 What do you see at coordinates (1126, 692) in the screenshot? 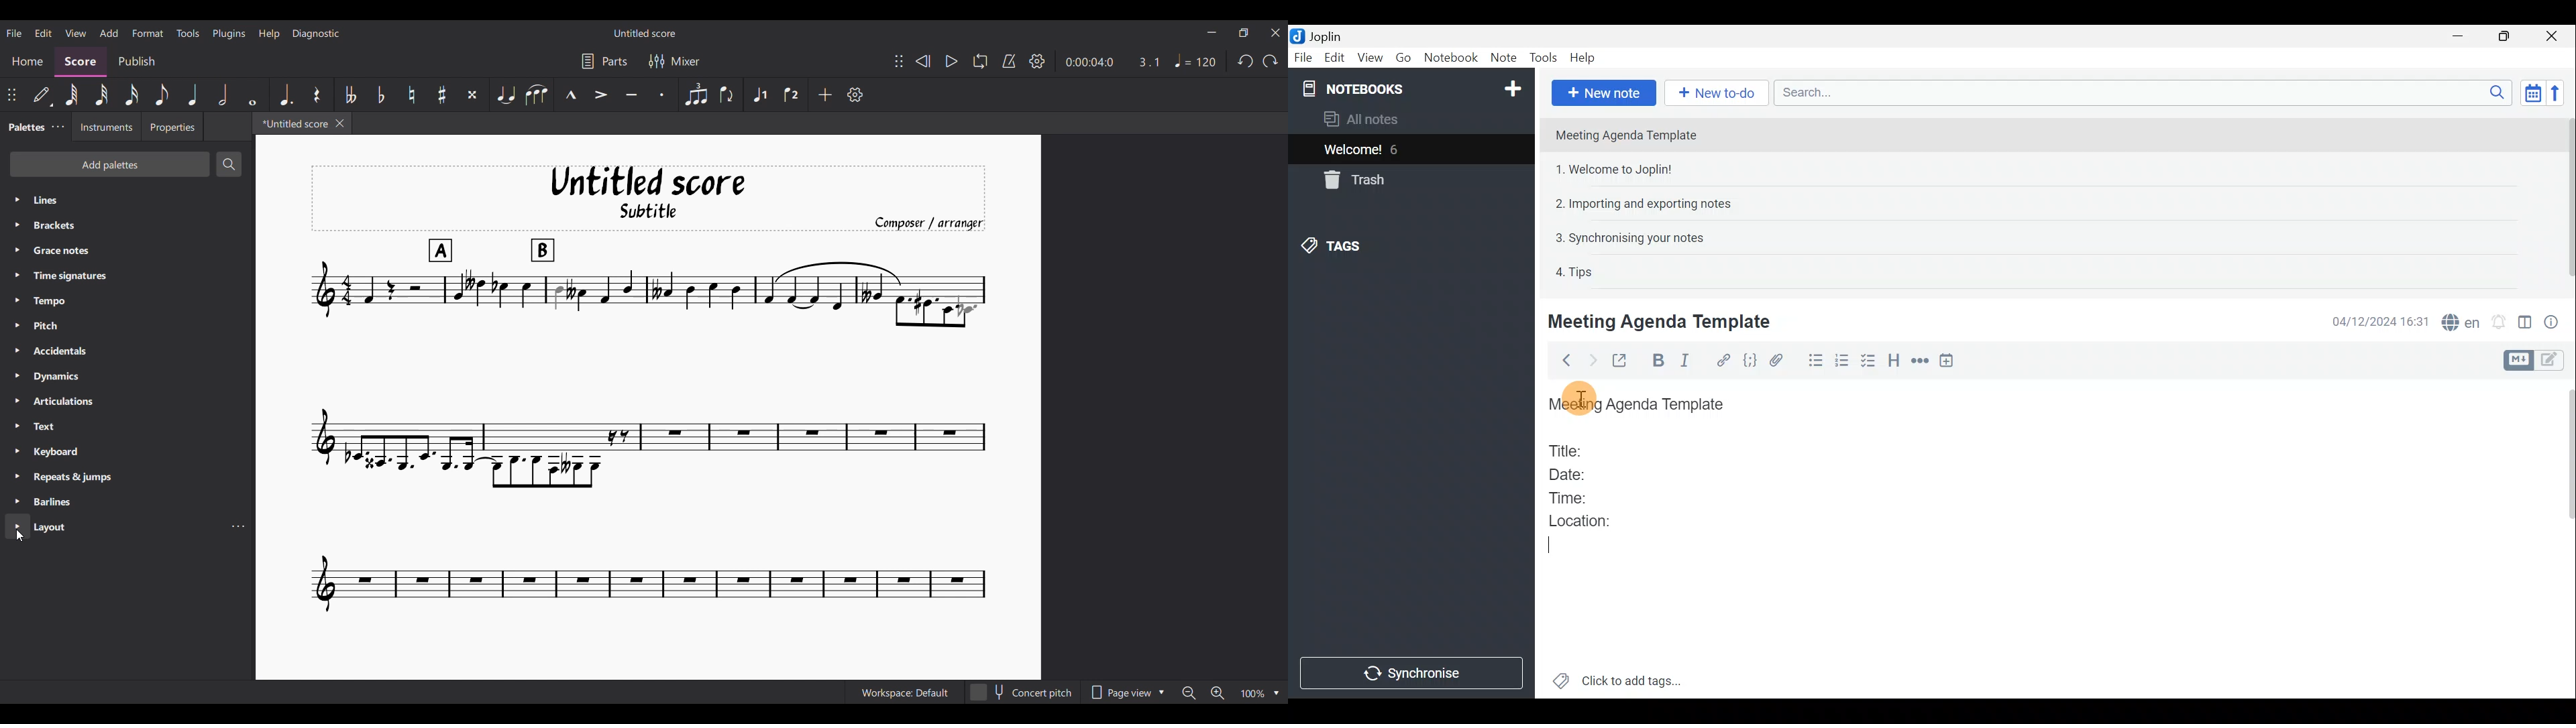
I see `Page view options` at bounding box center [1126, 692].